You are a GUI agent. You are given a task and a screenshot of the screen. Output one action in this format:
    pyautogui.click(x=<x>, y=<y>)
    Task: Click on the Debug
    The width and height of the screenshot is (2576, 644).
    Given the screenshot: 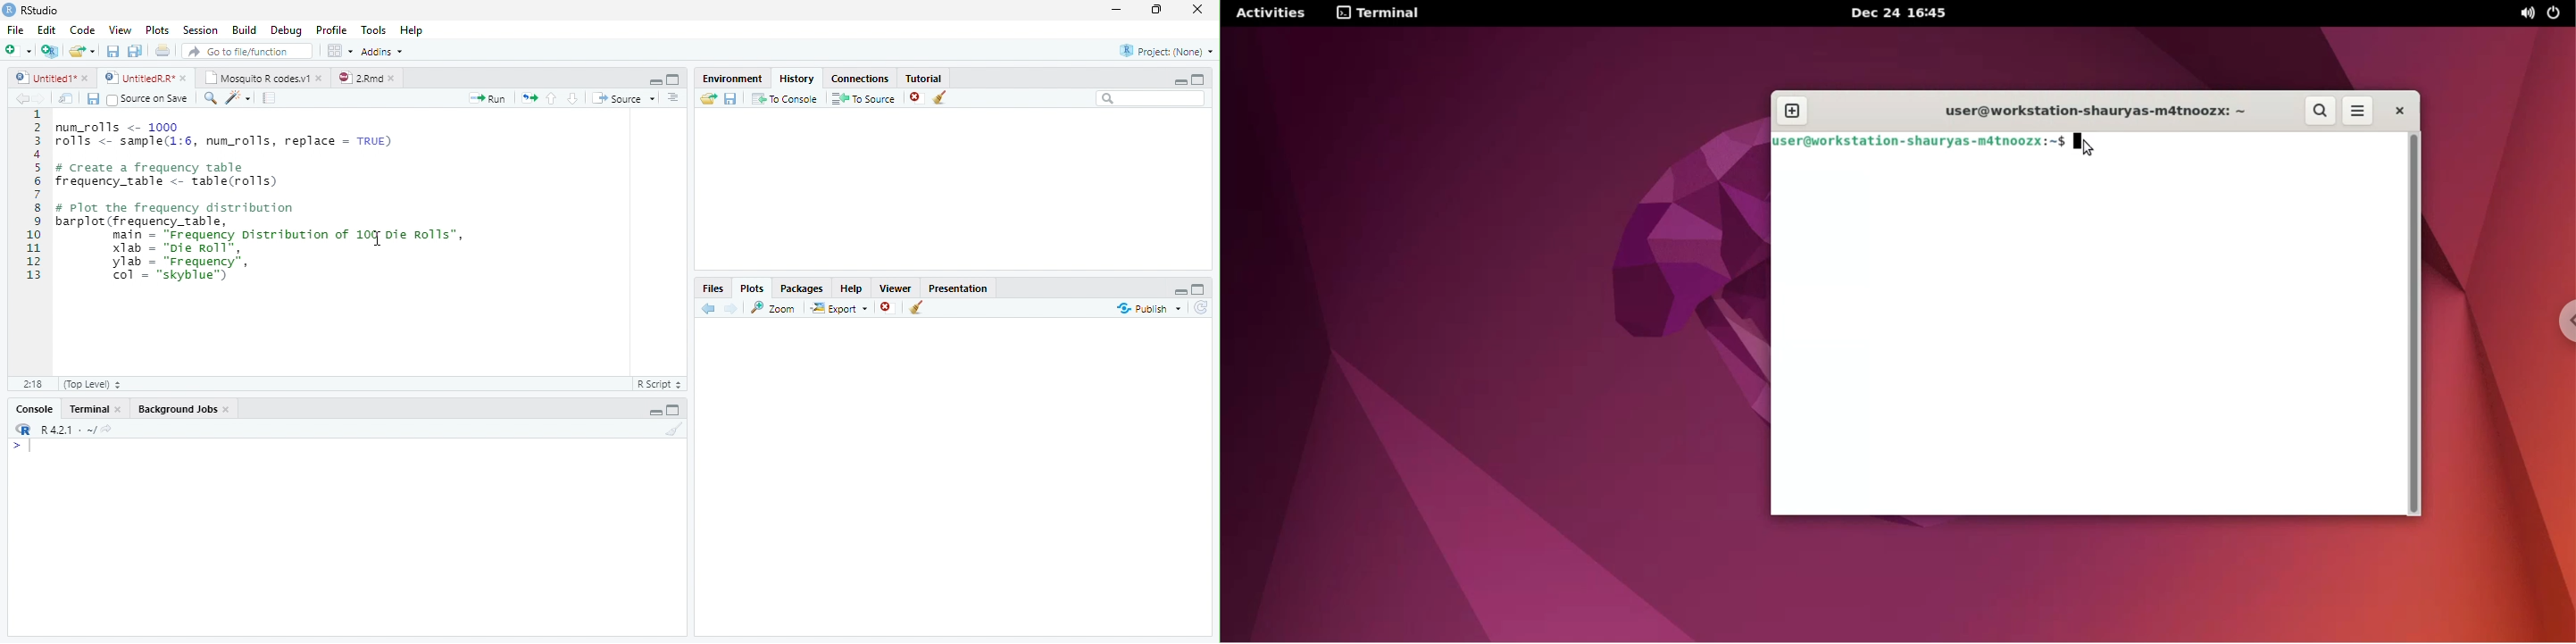 What is the action you would take?
    pyautogui.click(x=287, y=29)
    